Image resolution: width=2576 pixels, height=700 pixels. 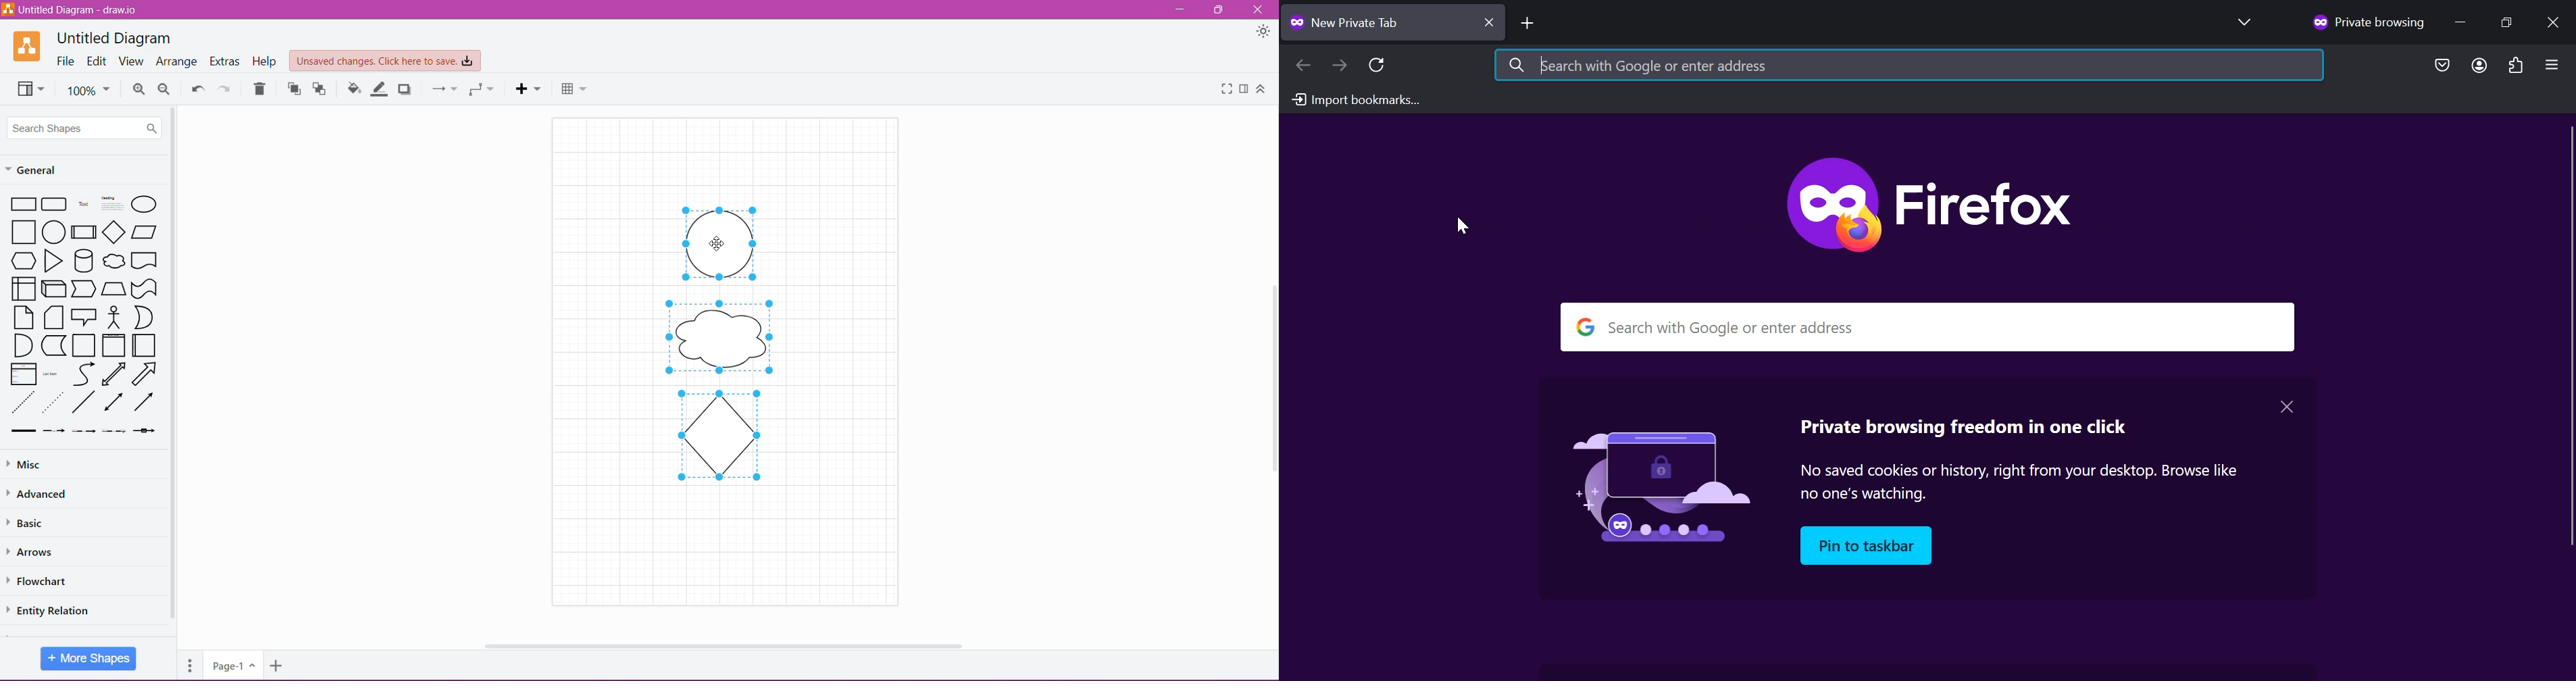 I want to click on Insert, so click(x=528, y=89).